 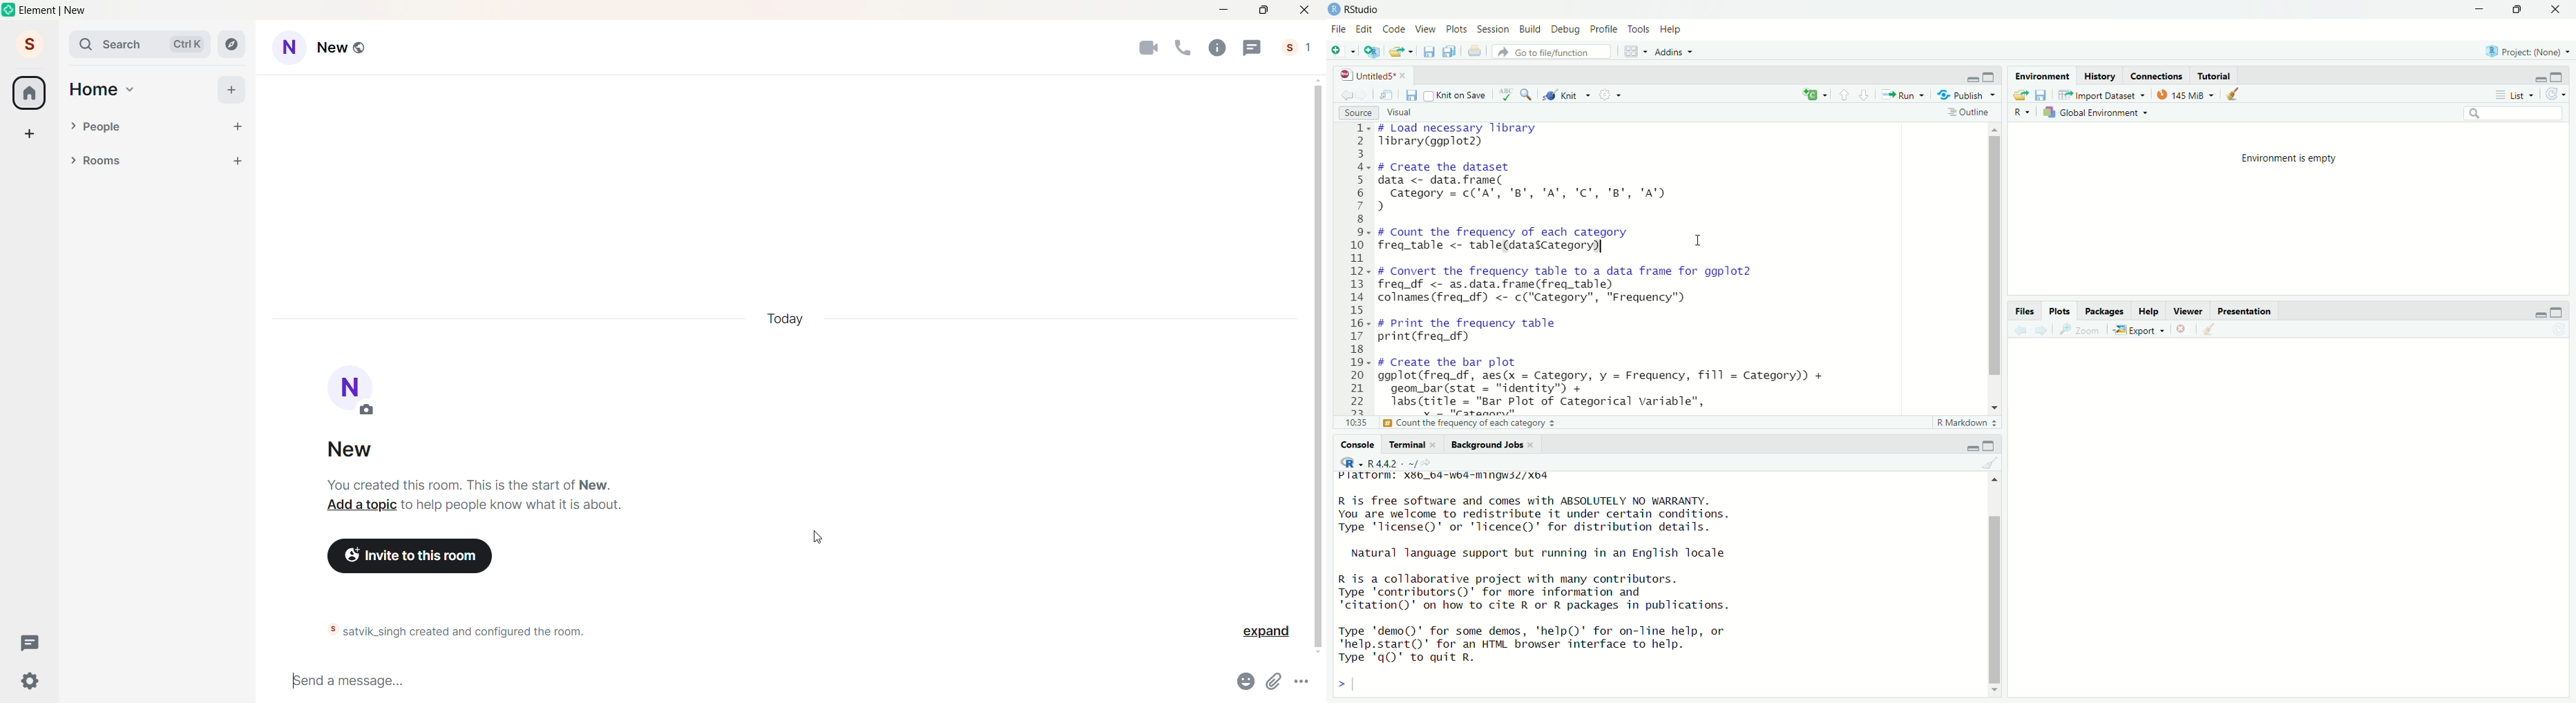 I want to click on close, so click(x=2558, y=10).